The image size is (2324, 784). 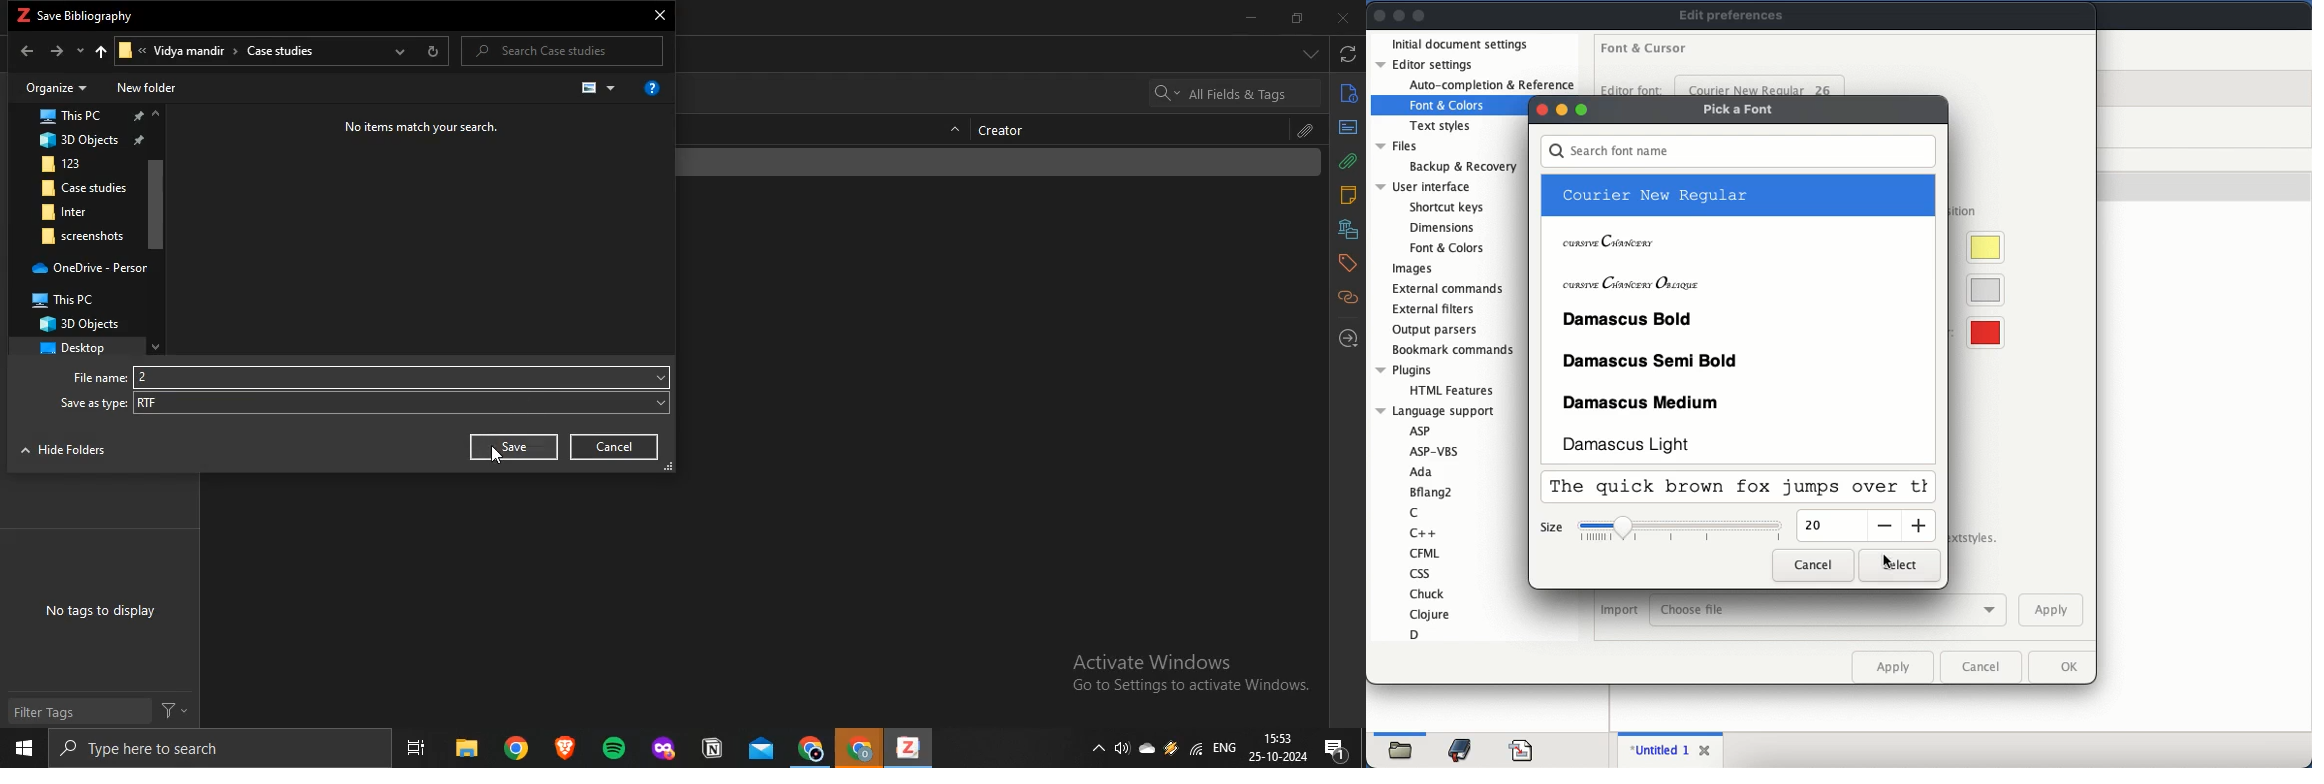 What do you see at coordinates (1348, 228) in the screenshot?
I see `libraries and collections` at bounding box center [1348, 228].